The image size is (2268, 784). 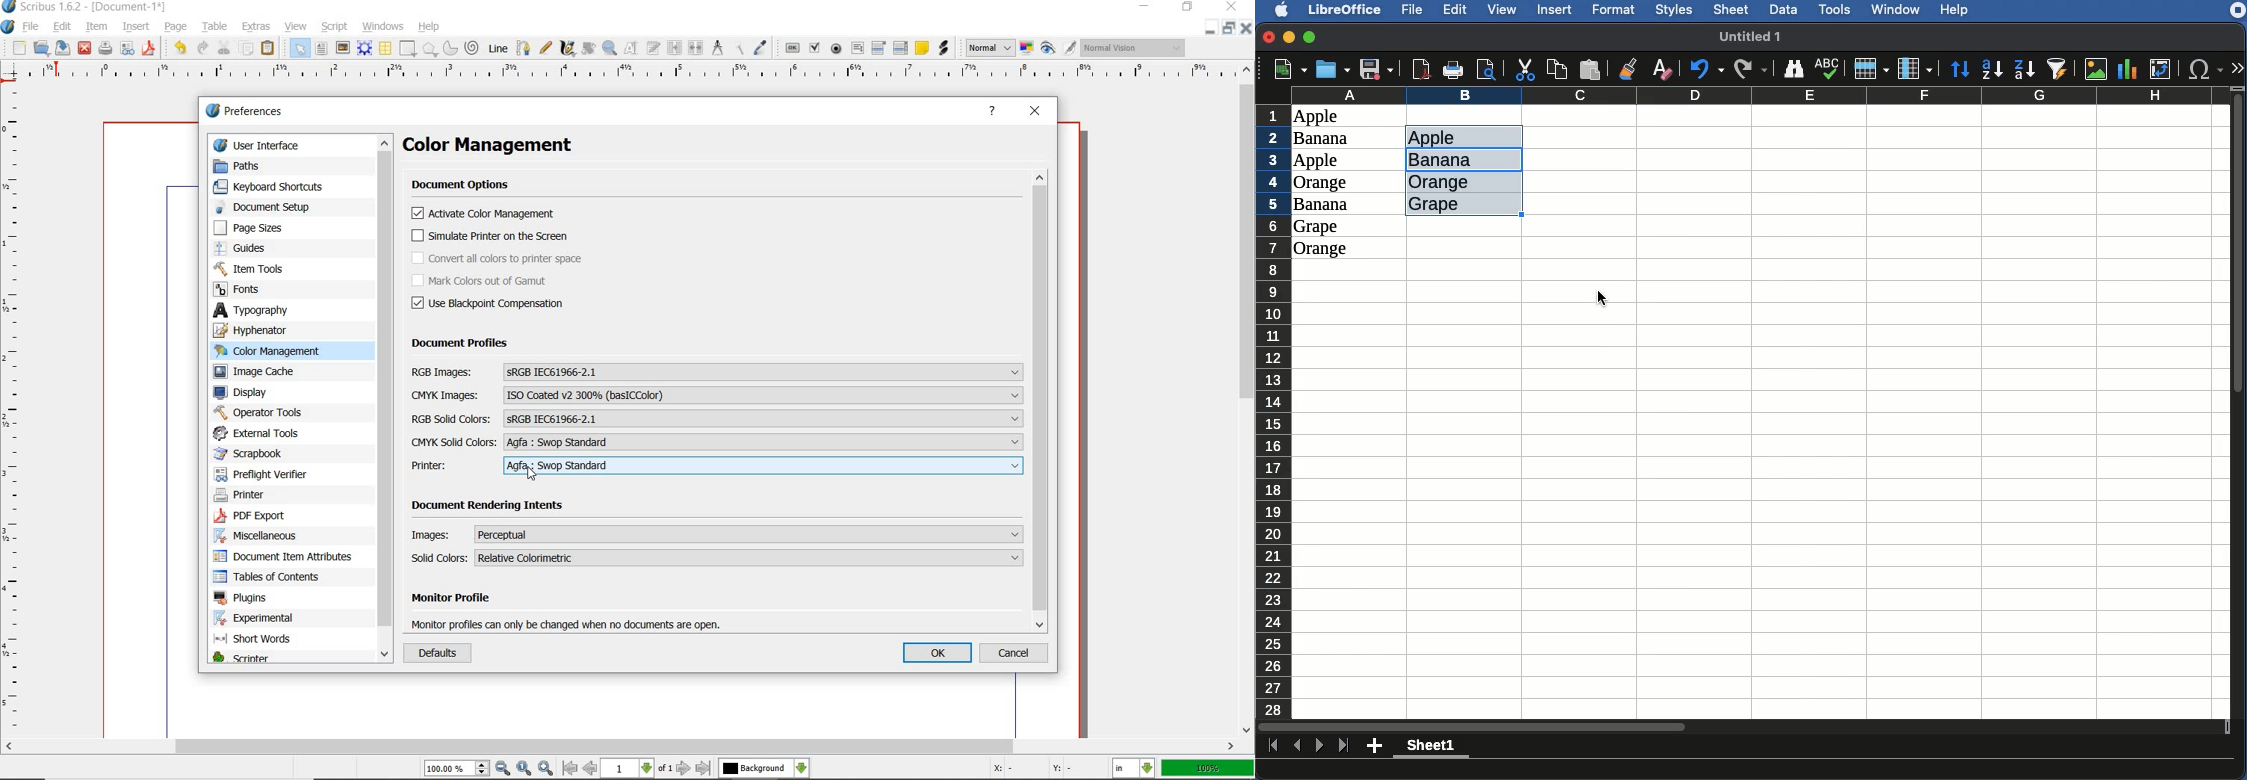 What do you see at coordinates (151, 47) in the screenshot?
I see `save` at bounding box center [151, 47].